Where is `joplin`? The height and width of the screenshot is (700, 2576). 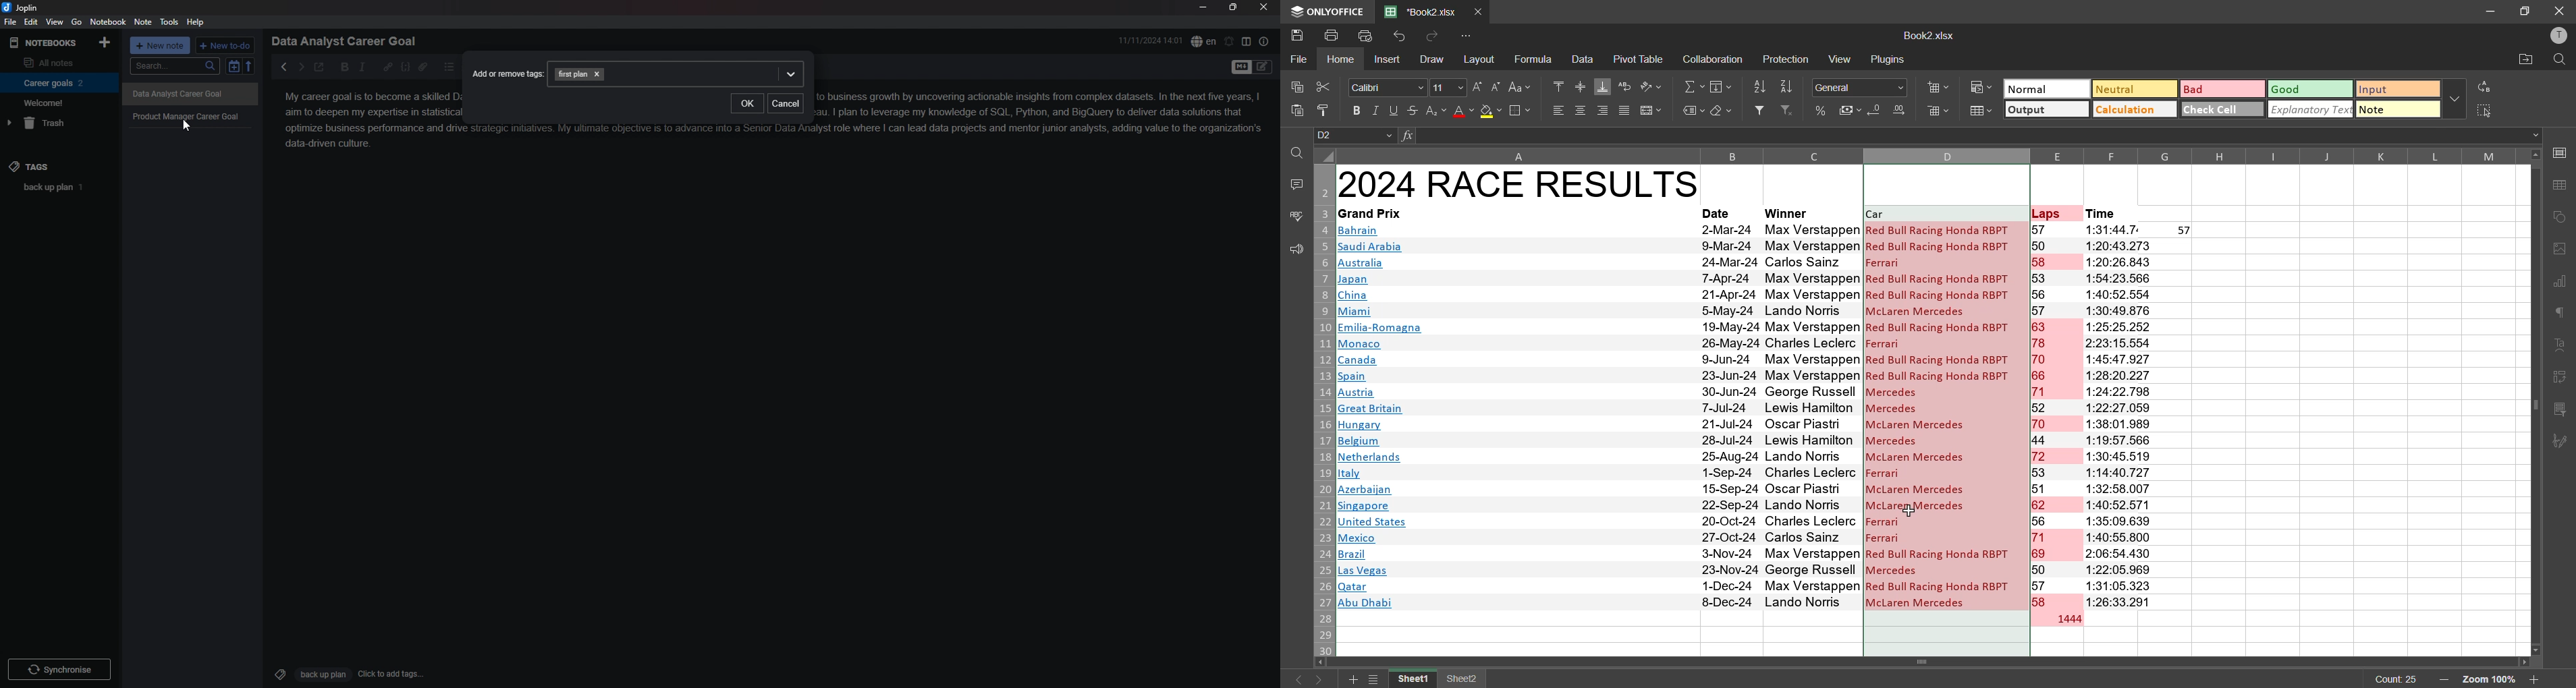
joplin is located at coordinates (21, 8).